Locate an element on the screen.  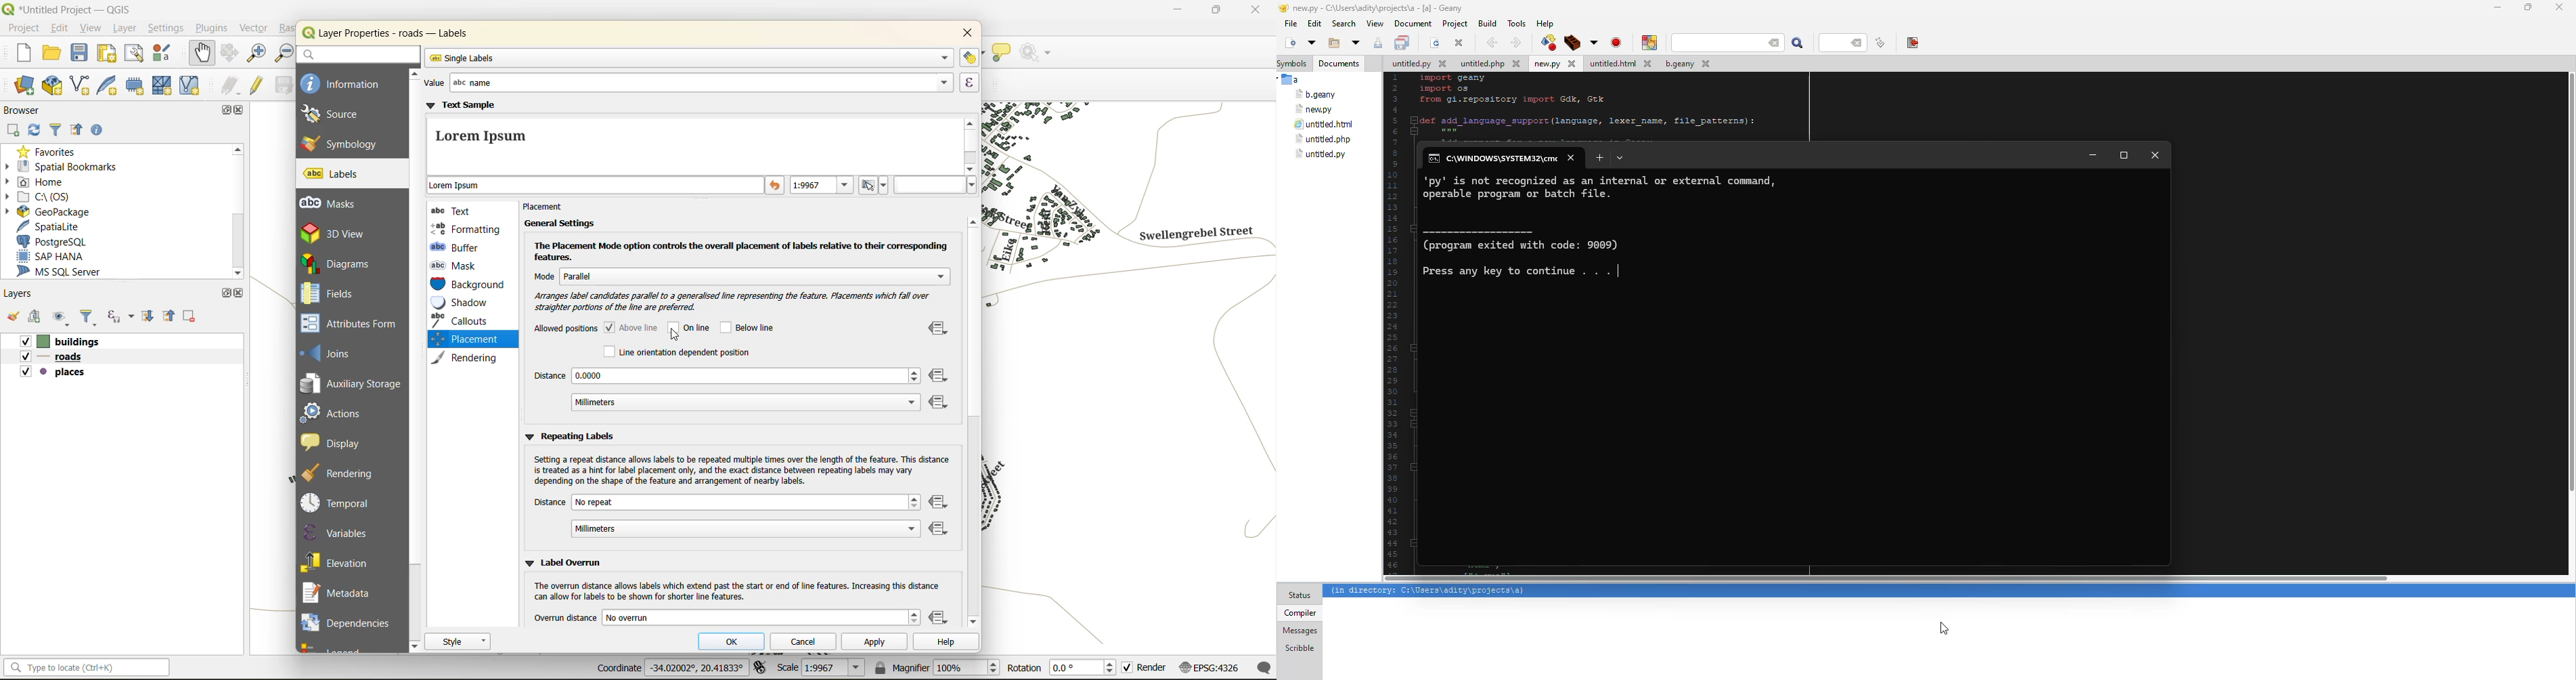
The Placement Mode option controls the overall placement of labels relative to their corresponding
features. is located at coordinates (741, 252).